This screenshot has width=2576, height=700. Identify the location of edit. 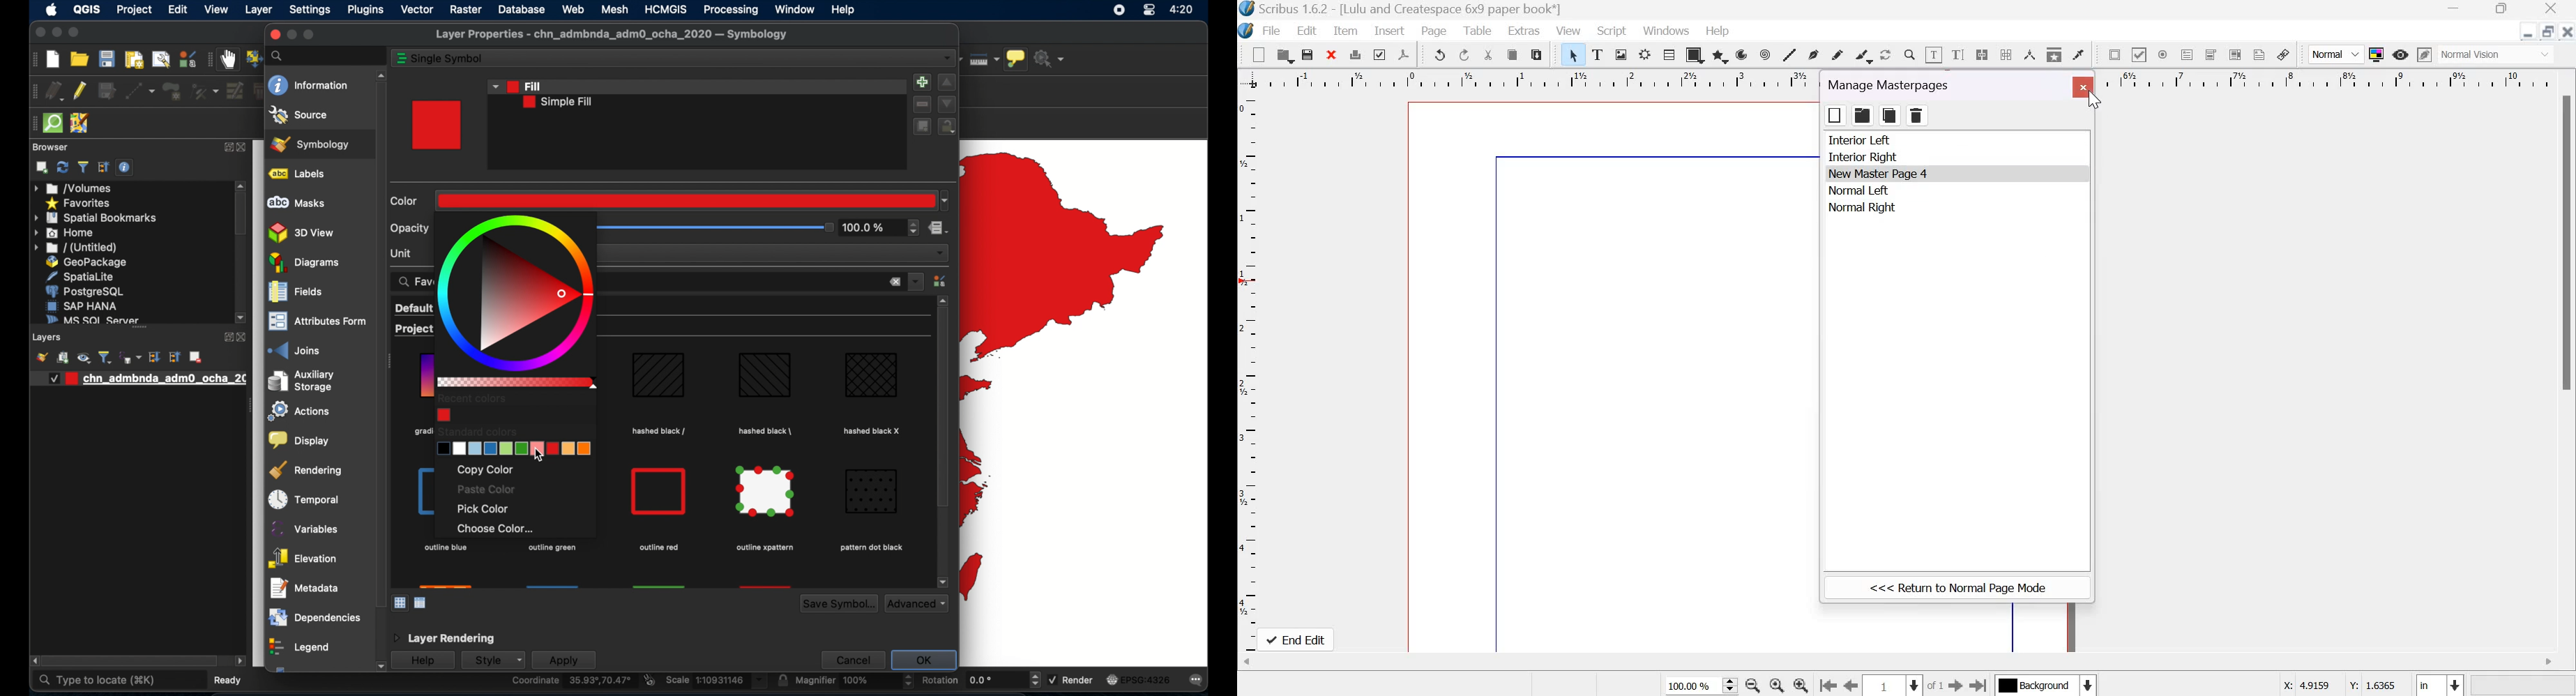
(178, 9).